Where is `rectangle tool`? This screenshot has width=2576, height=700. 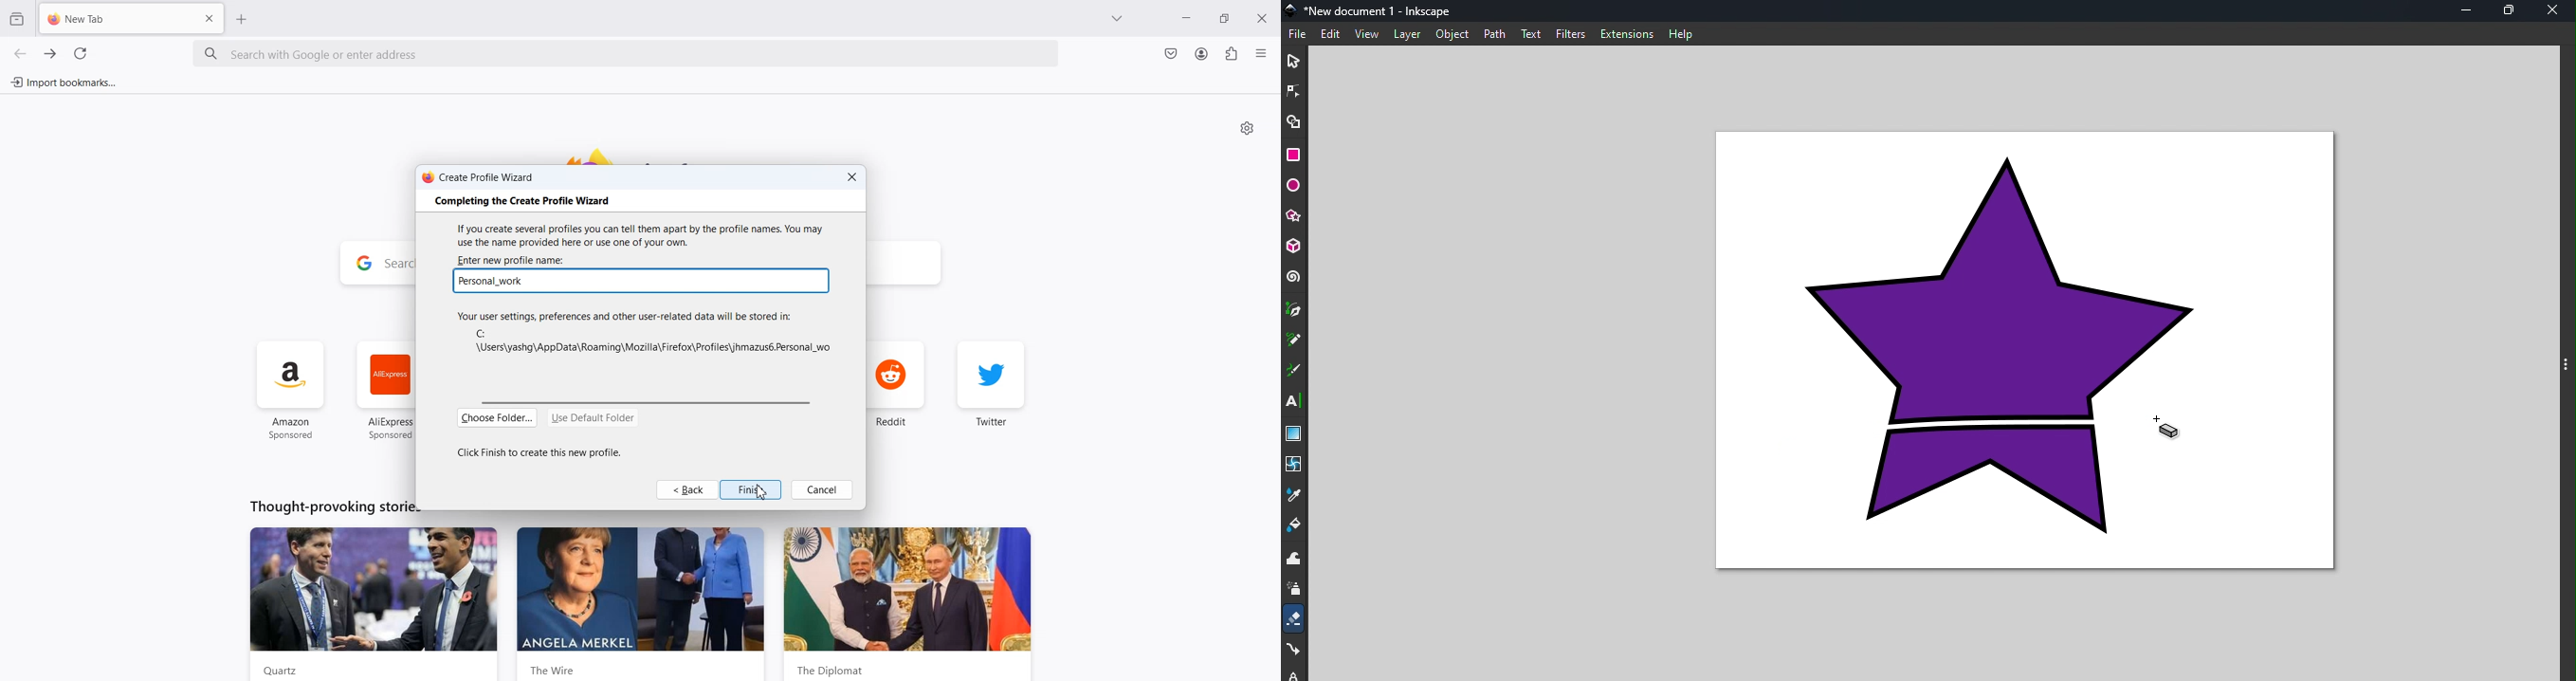 rectangle tool is located at coordinates (1294, 154).